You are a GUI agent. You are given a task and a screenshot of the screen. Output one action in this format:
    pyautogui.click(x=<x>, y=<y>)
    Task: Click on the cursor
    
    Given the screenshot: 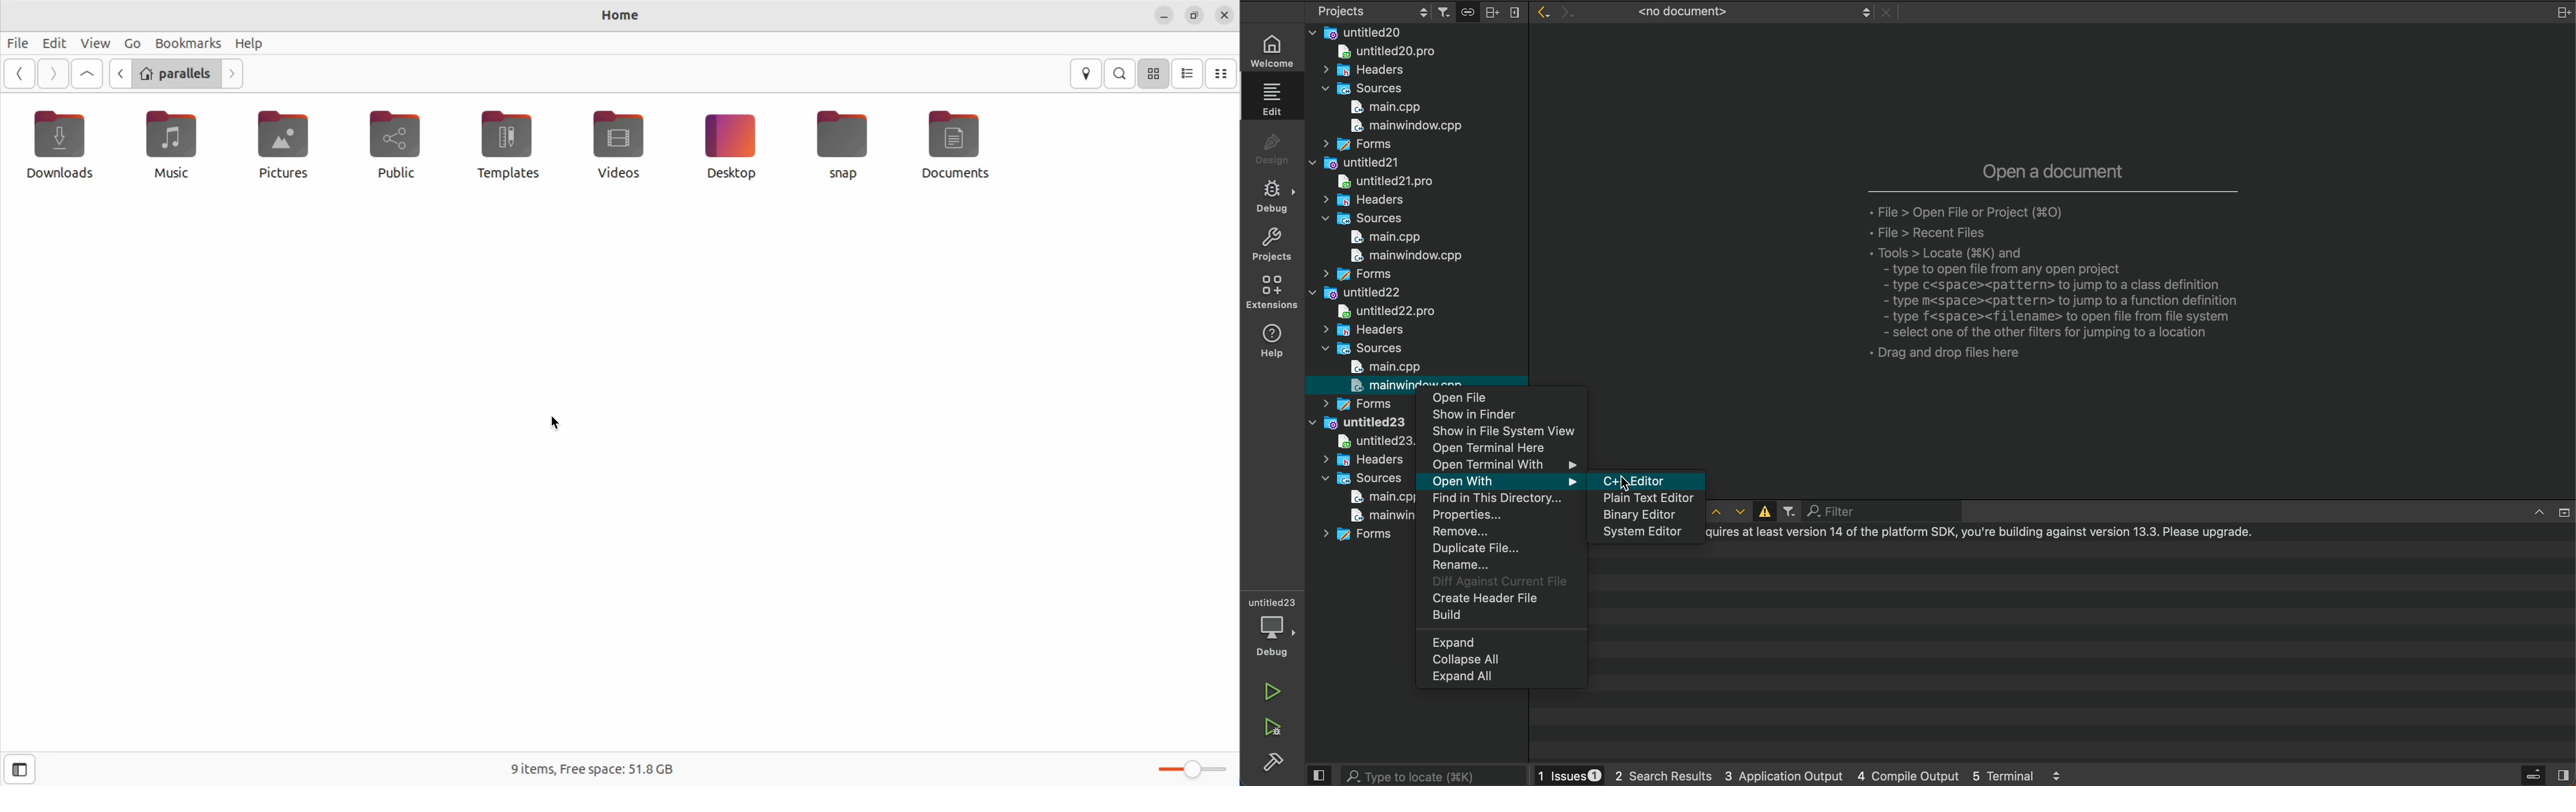 What is the action you would take?
    pyautogui.click(x=553, y=422)
    